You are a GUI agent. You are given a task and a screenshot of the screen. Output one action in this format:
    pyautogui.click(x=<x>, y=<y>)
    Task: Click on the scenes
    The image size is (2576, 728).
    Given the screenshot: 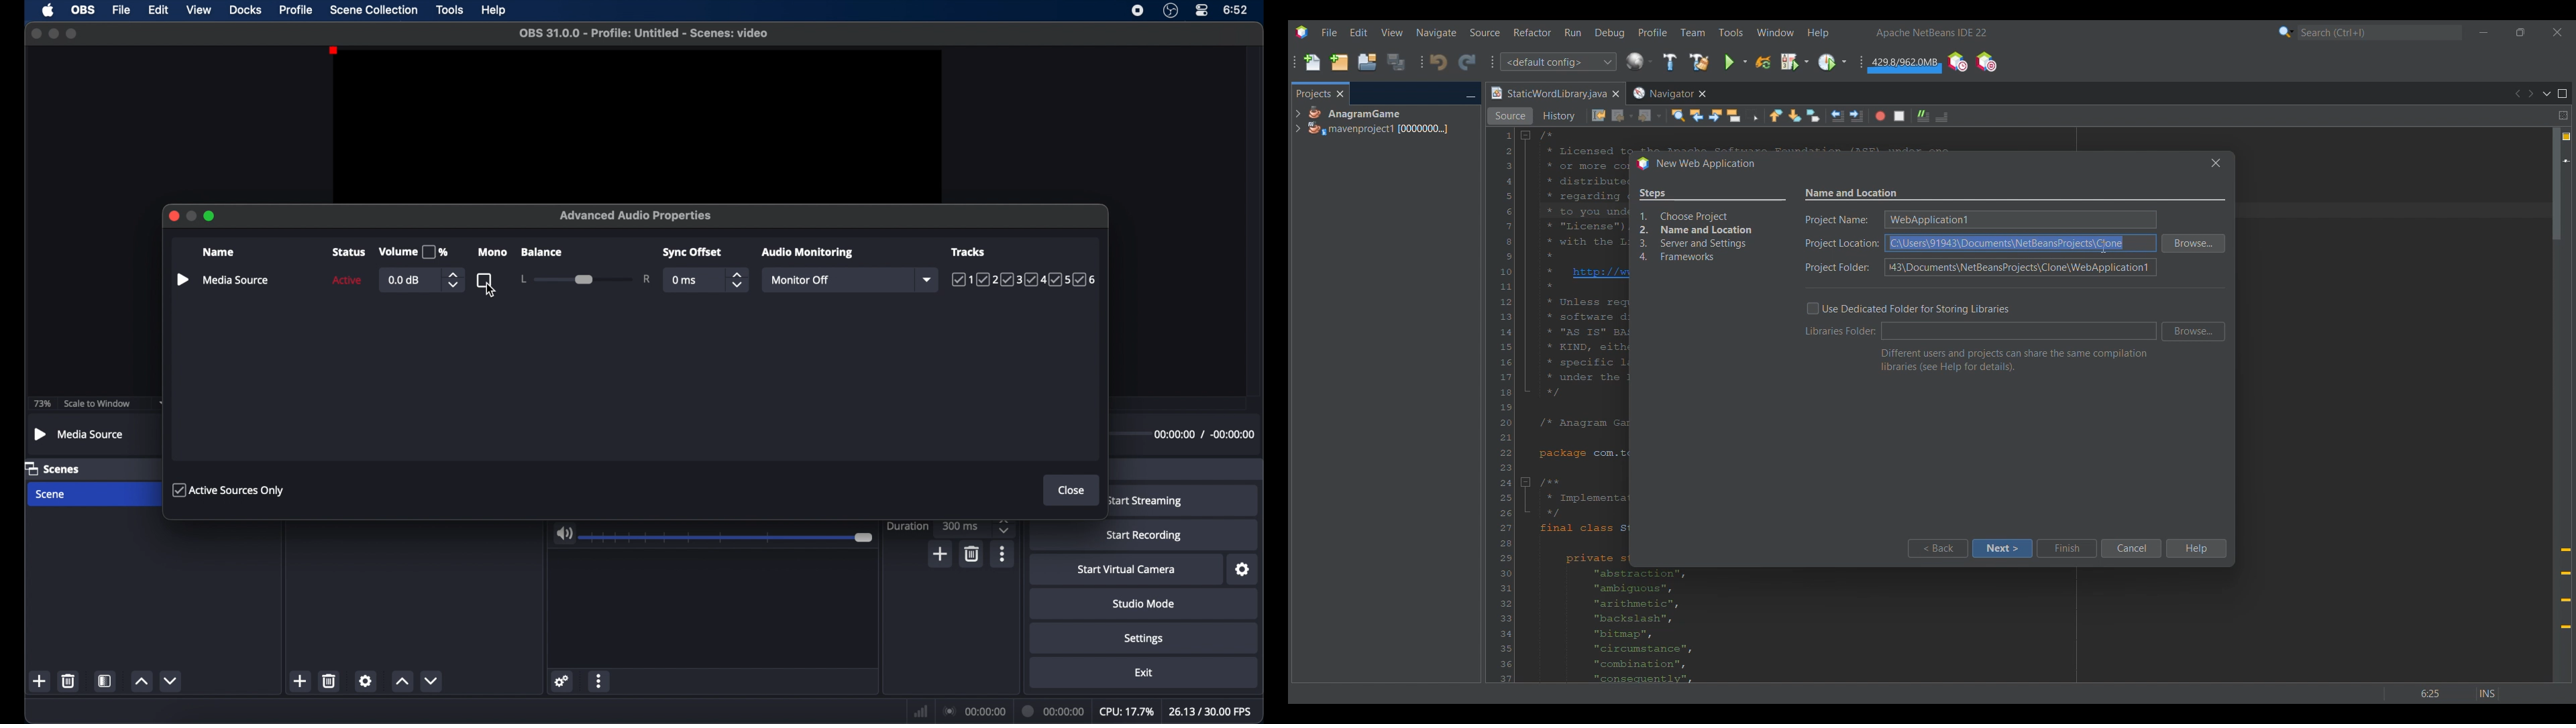 What is the action you would take?
    pyautogui.click(x=53, y=469)
    